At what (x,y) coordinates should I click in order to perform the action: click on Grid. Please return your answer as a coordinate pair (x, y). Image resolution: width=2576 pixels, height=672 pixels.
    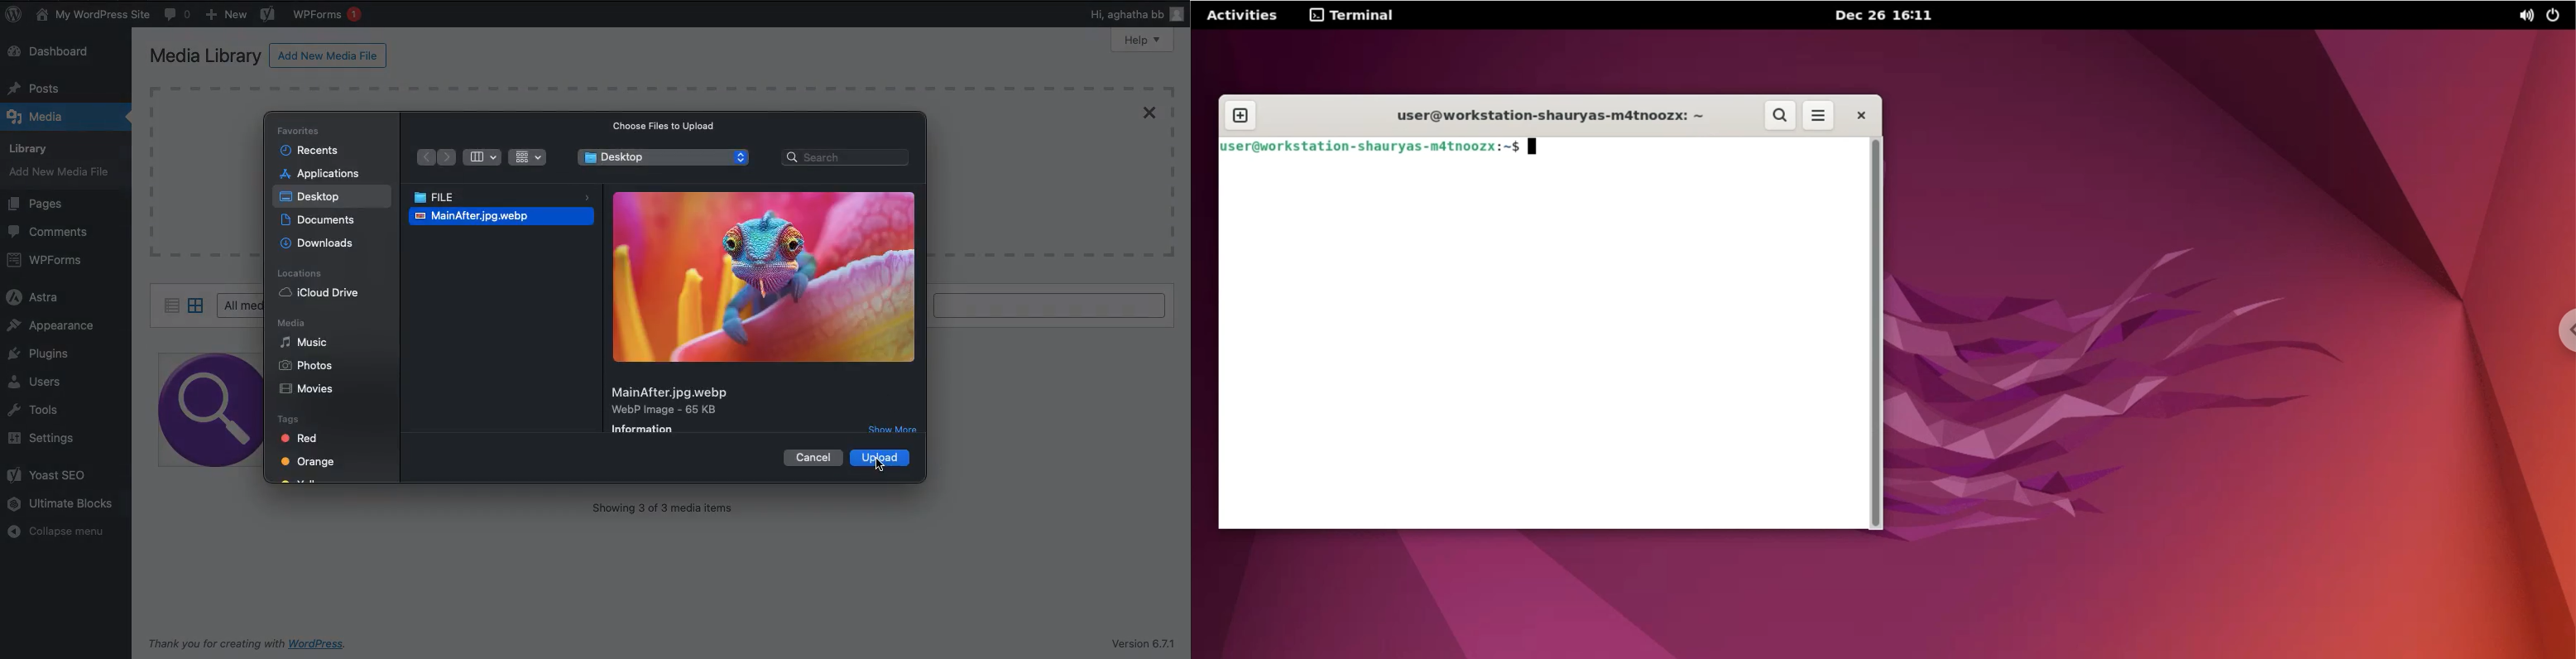
    Looking at the image, I should click on (526, 159).